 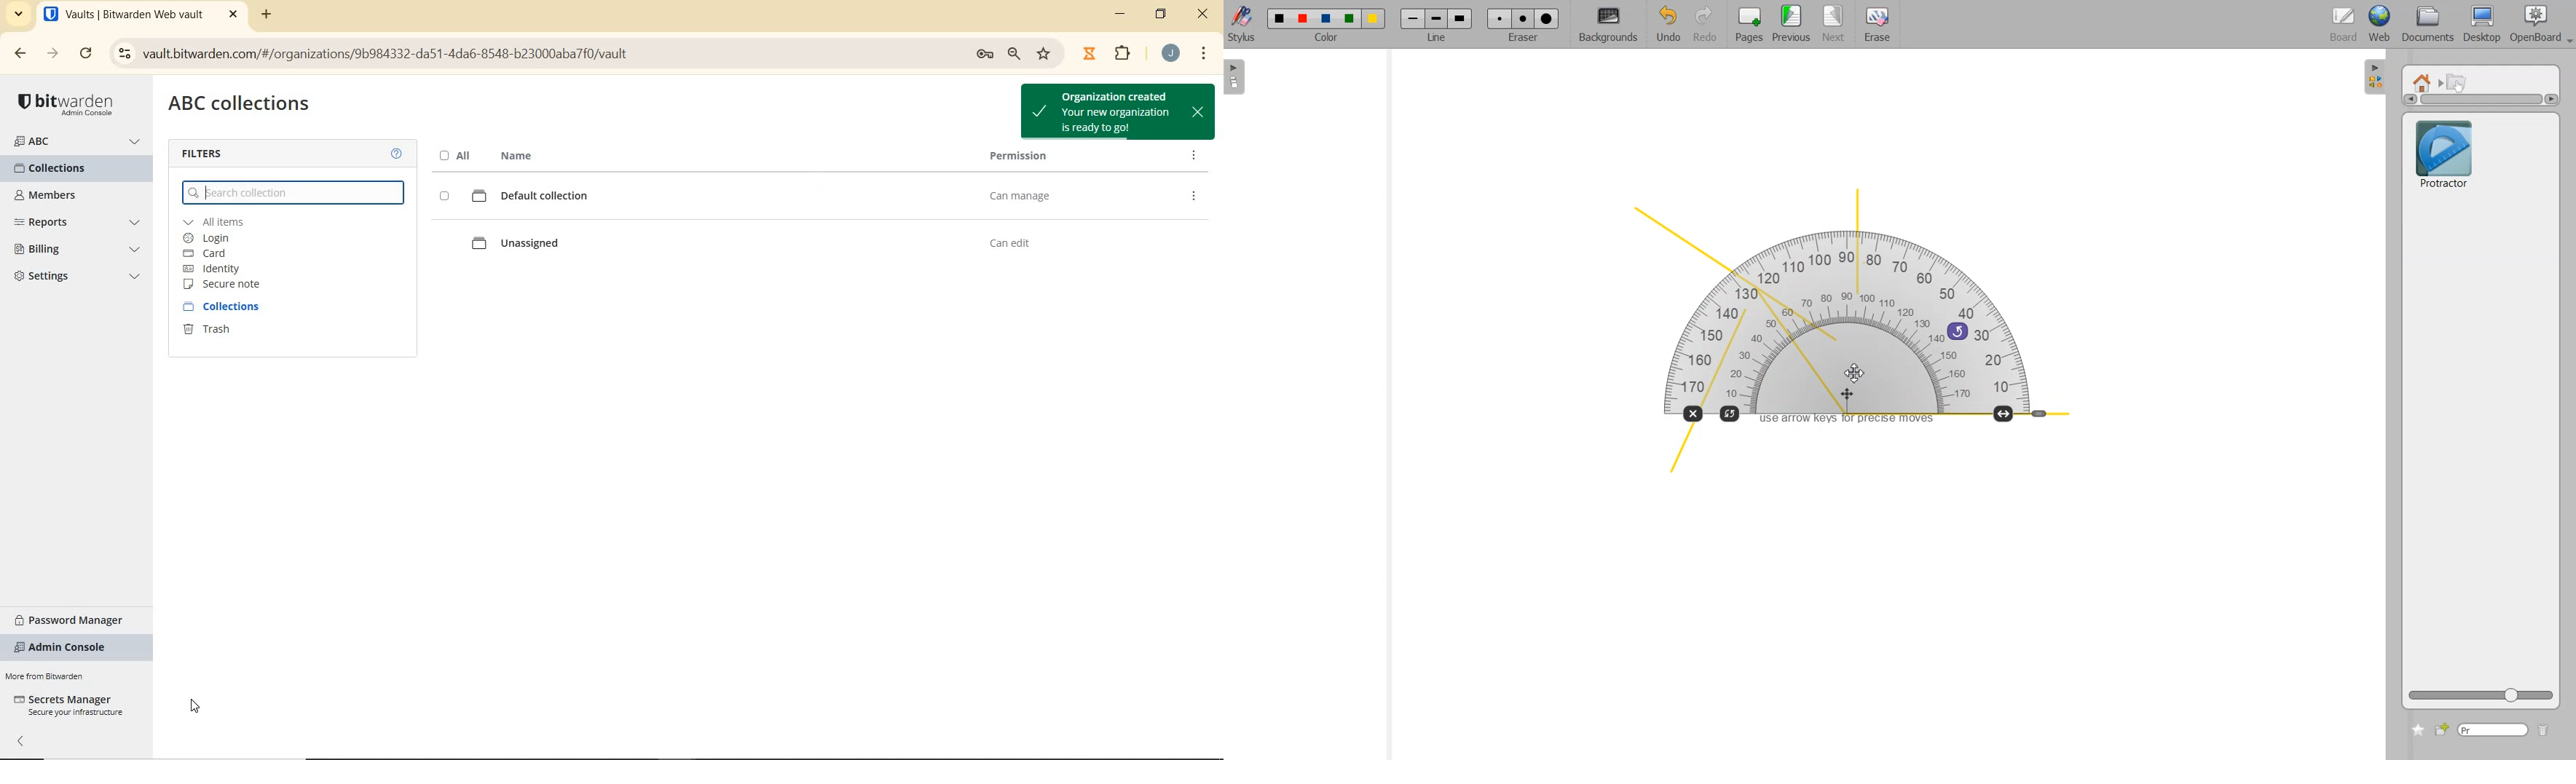 I want to click on account name, so click(x=1170, y=53).